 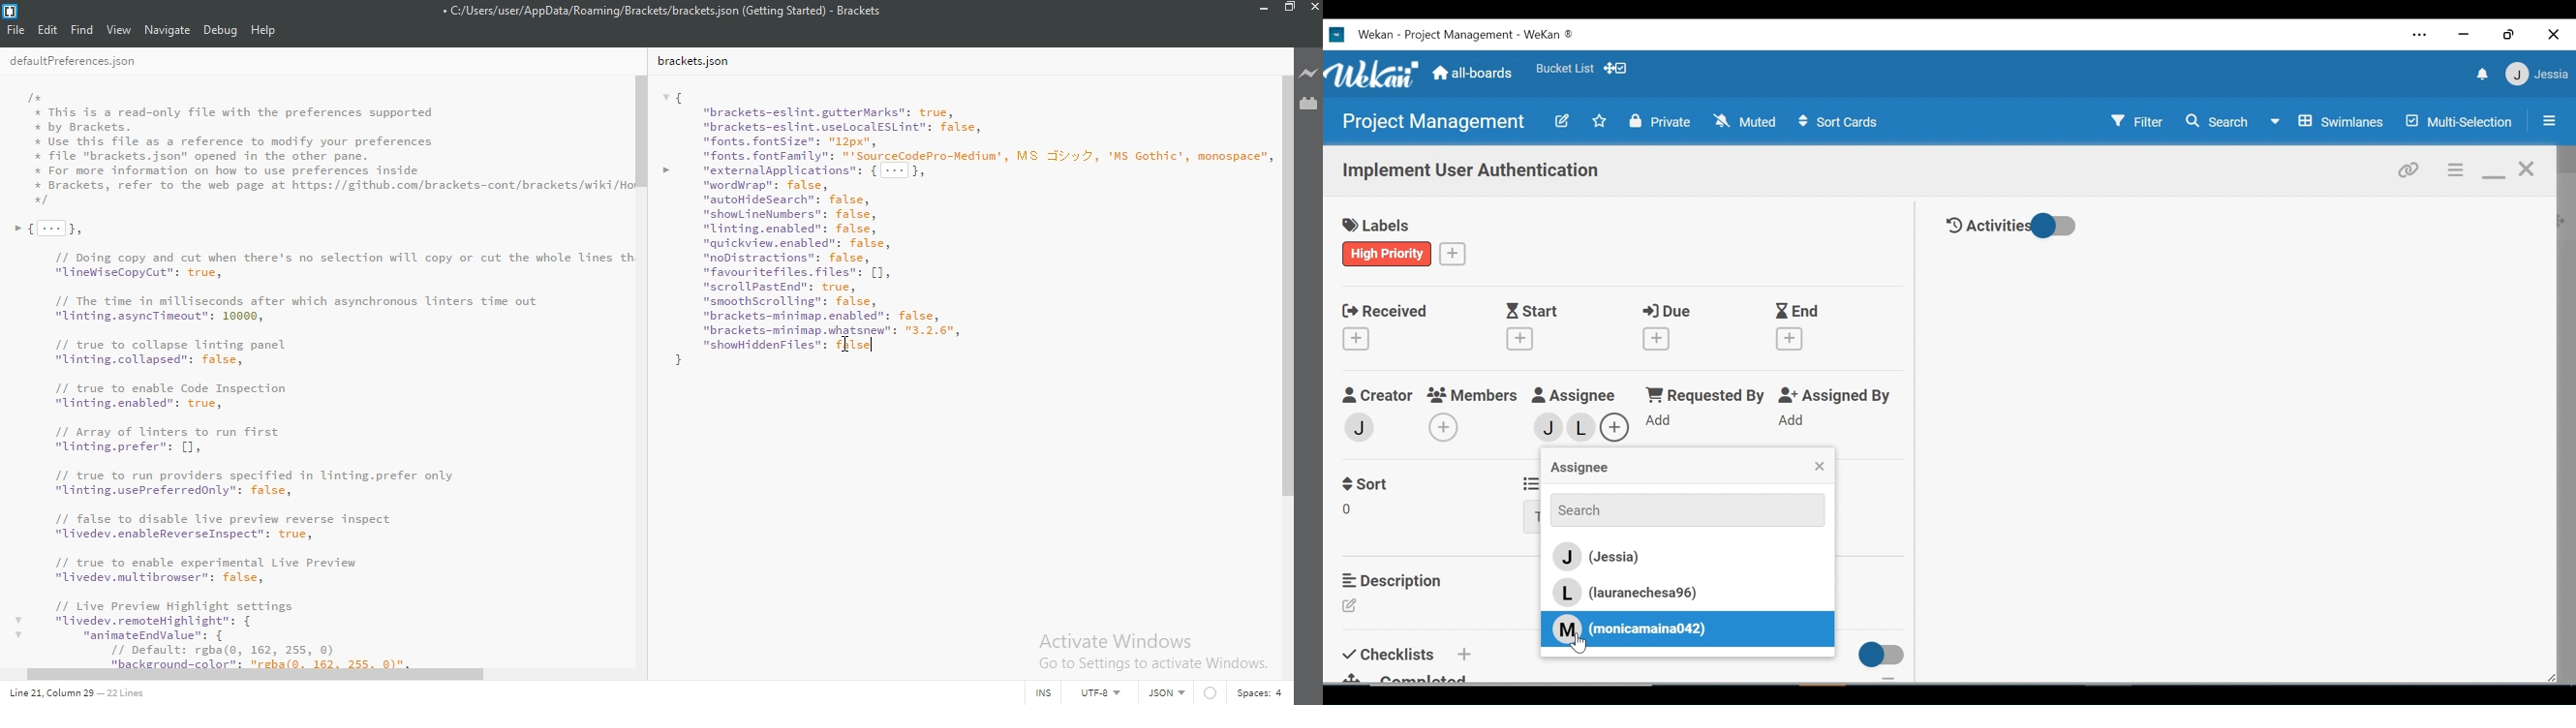 What do you see at coordinates (873, 345) in the screenshot?
I see `Text cursor` at bounding box center [873, 345].